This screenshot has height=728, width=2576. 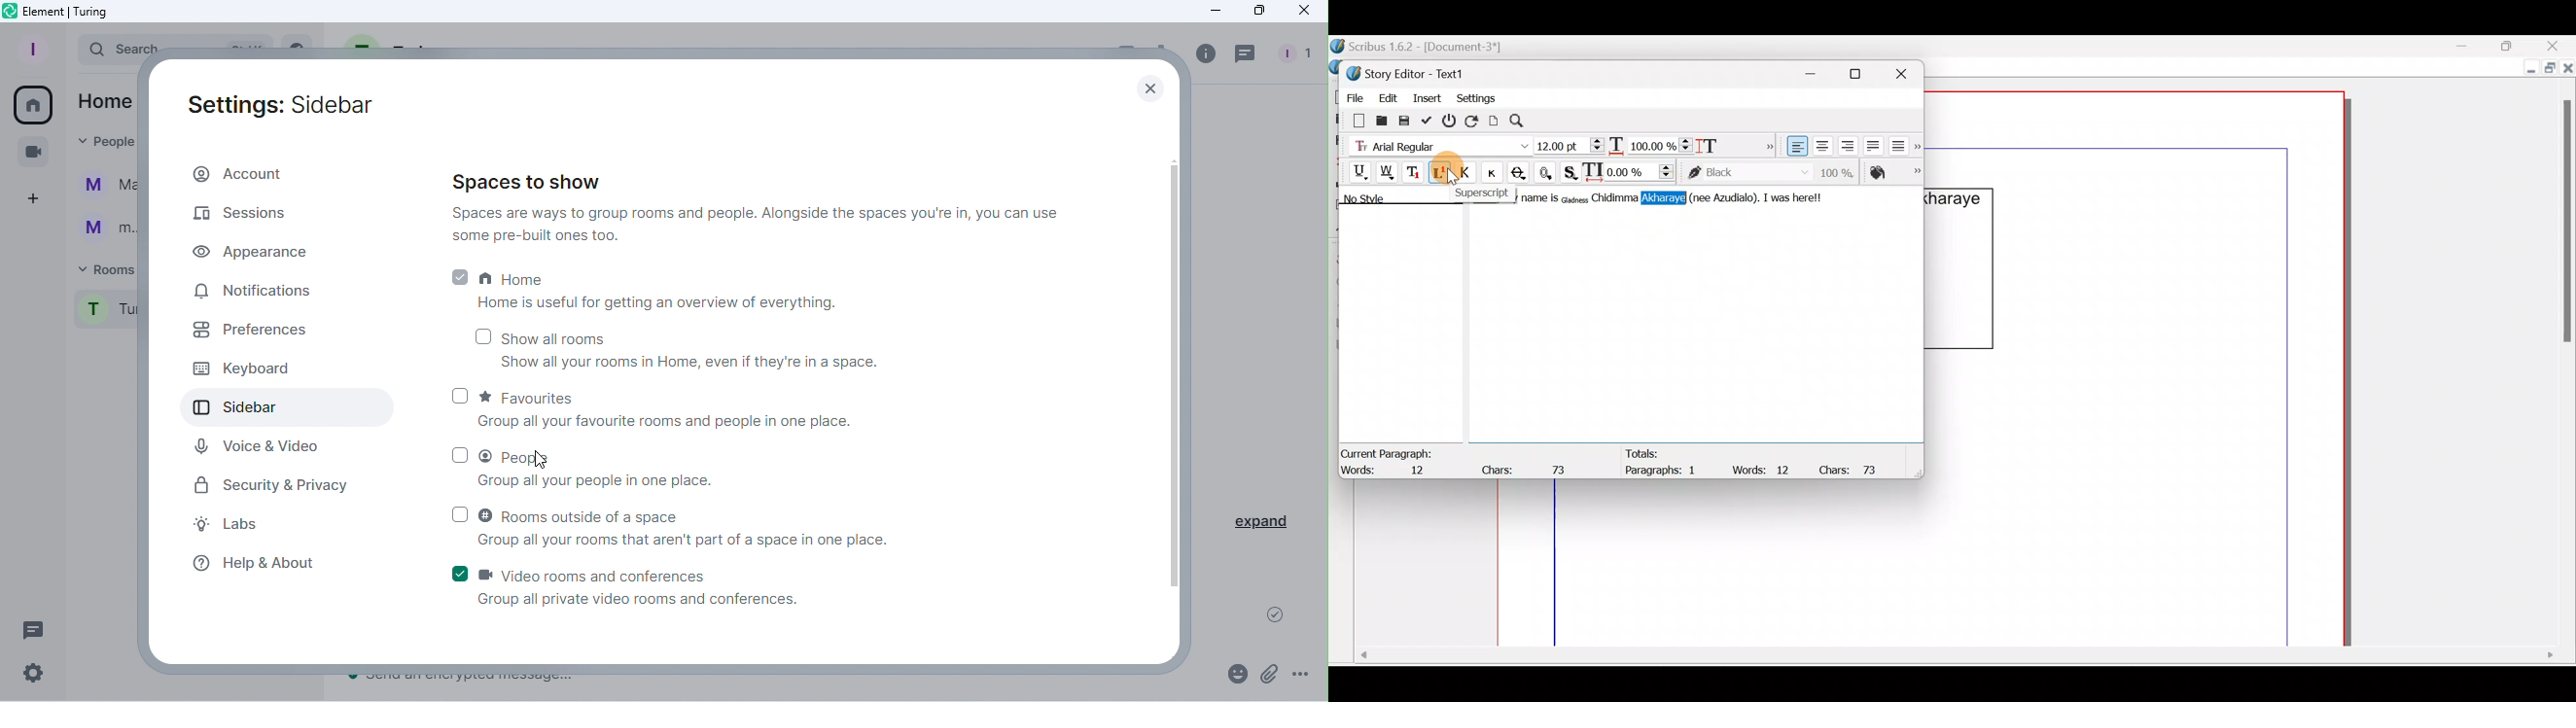 What do you see at coordinates (1267, 673) in the screenshot?
I see `Attachments` at bounding box center [1267, 673].